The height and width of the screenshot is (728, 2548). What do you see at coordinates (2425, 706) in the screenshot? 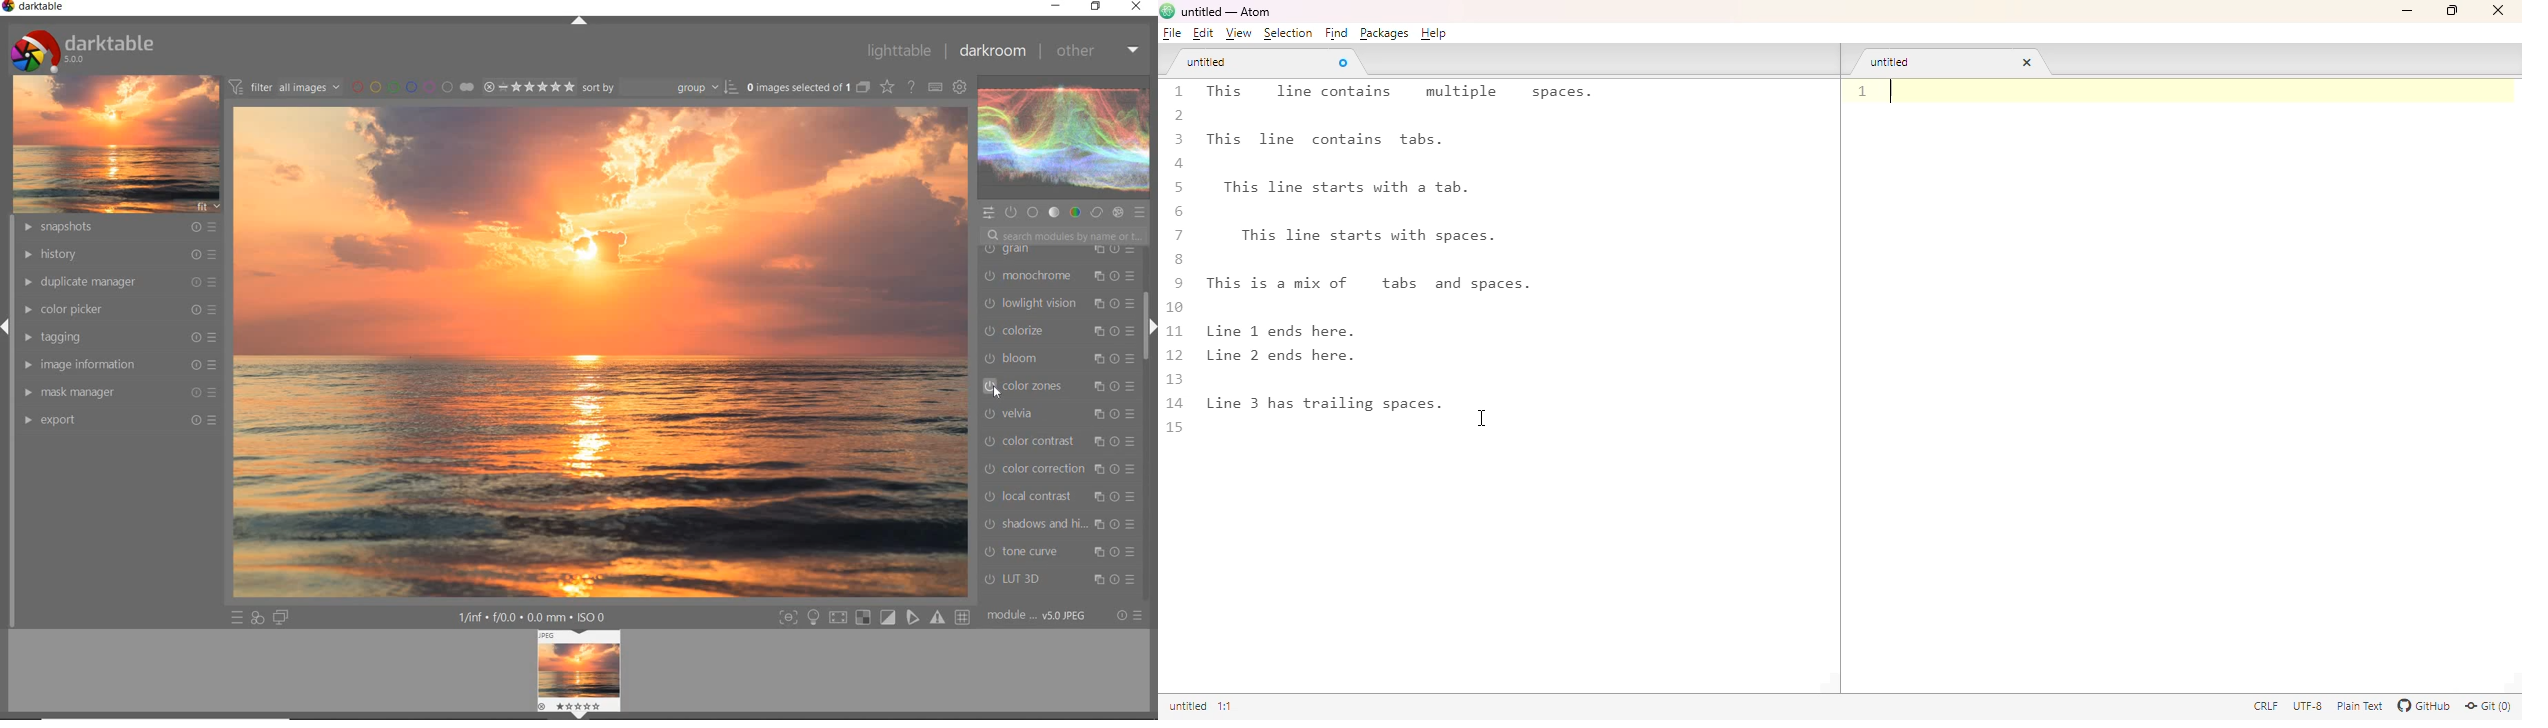
I see `GitHub` at bounding box center [2425, 706].